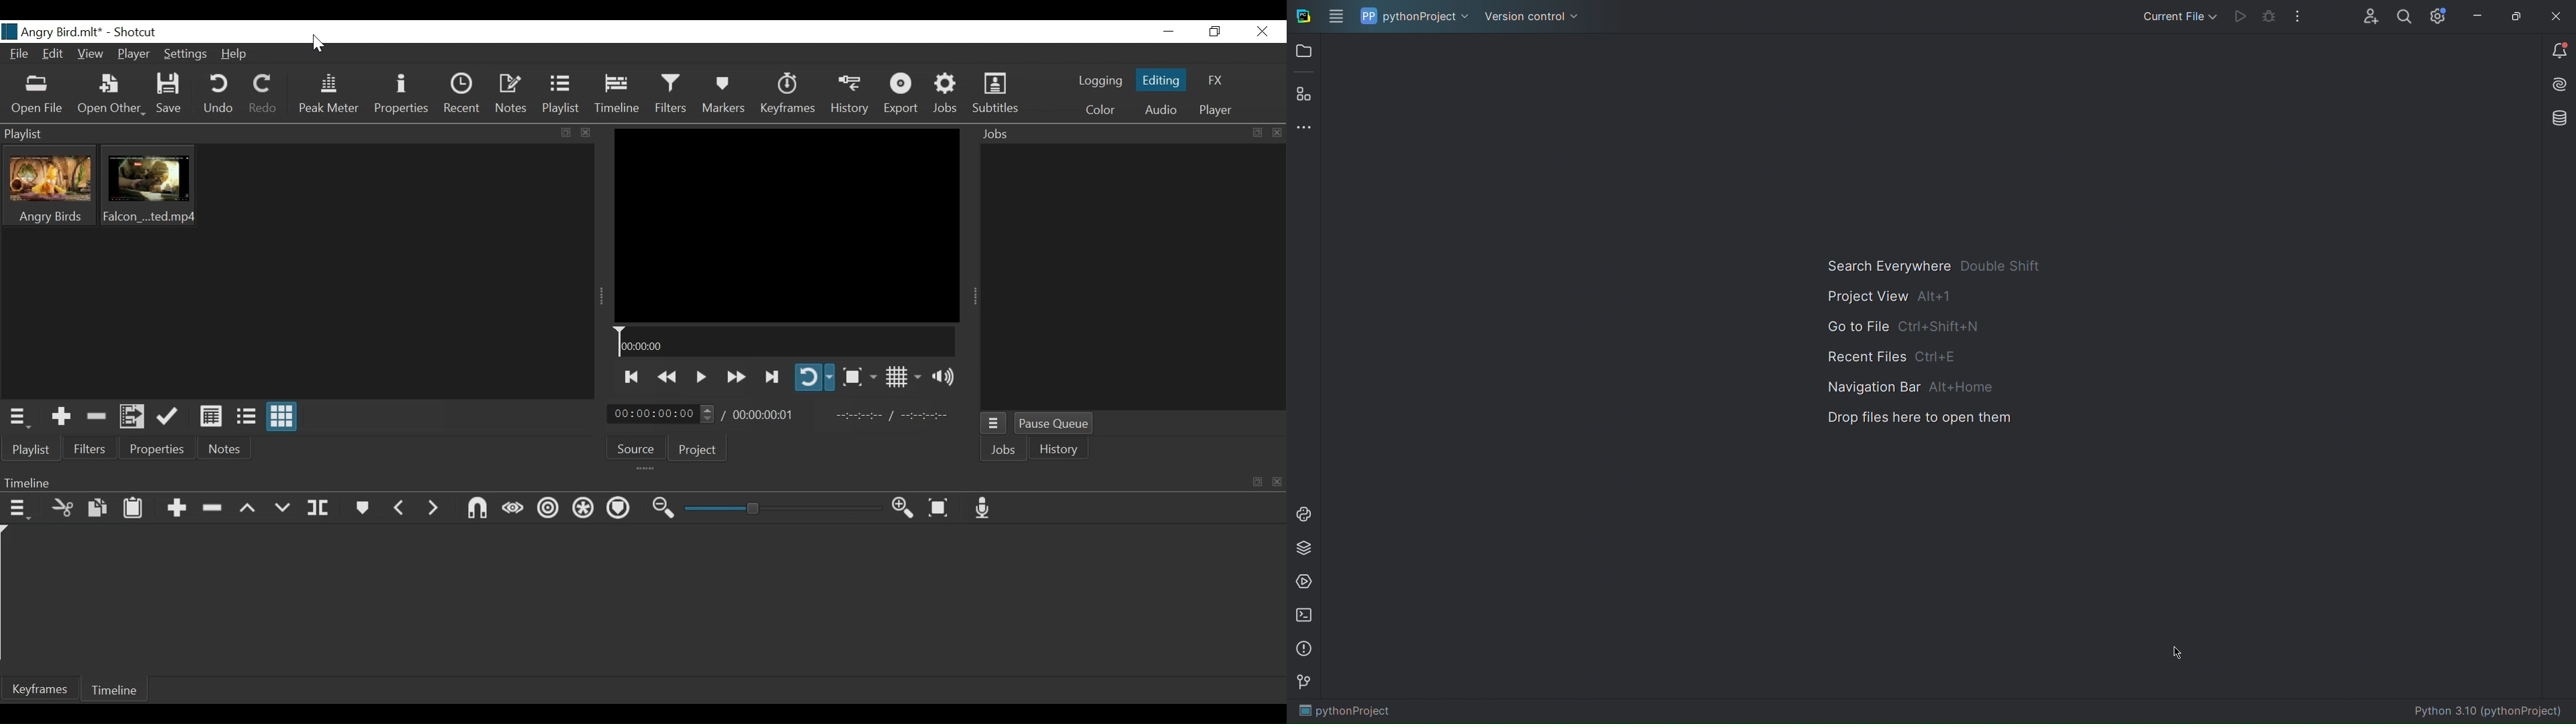  I want to click on Jobs Panel, so click(1132, 278).